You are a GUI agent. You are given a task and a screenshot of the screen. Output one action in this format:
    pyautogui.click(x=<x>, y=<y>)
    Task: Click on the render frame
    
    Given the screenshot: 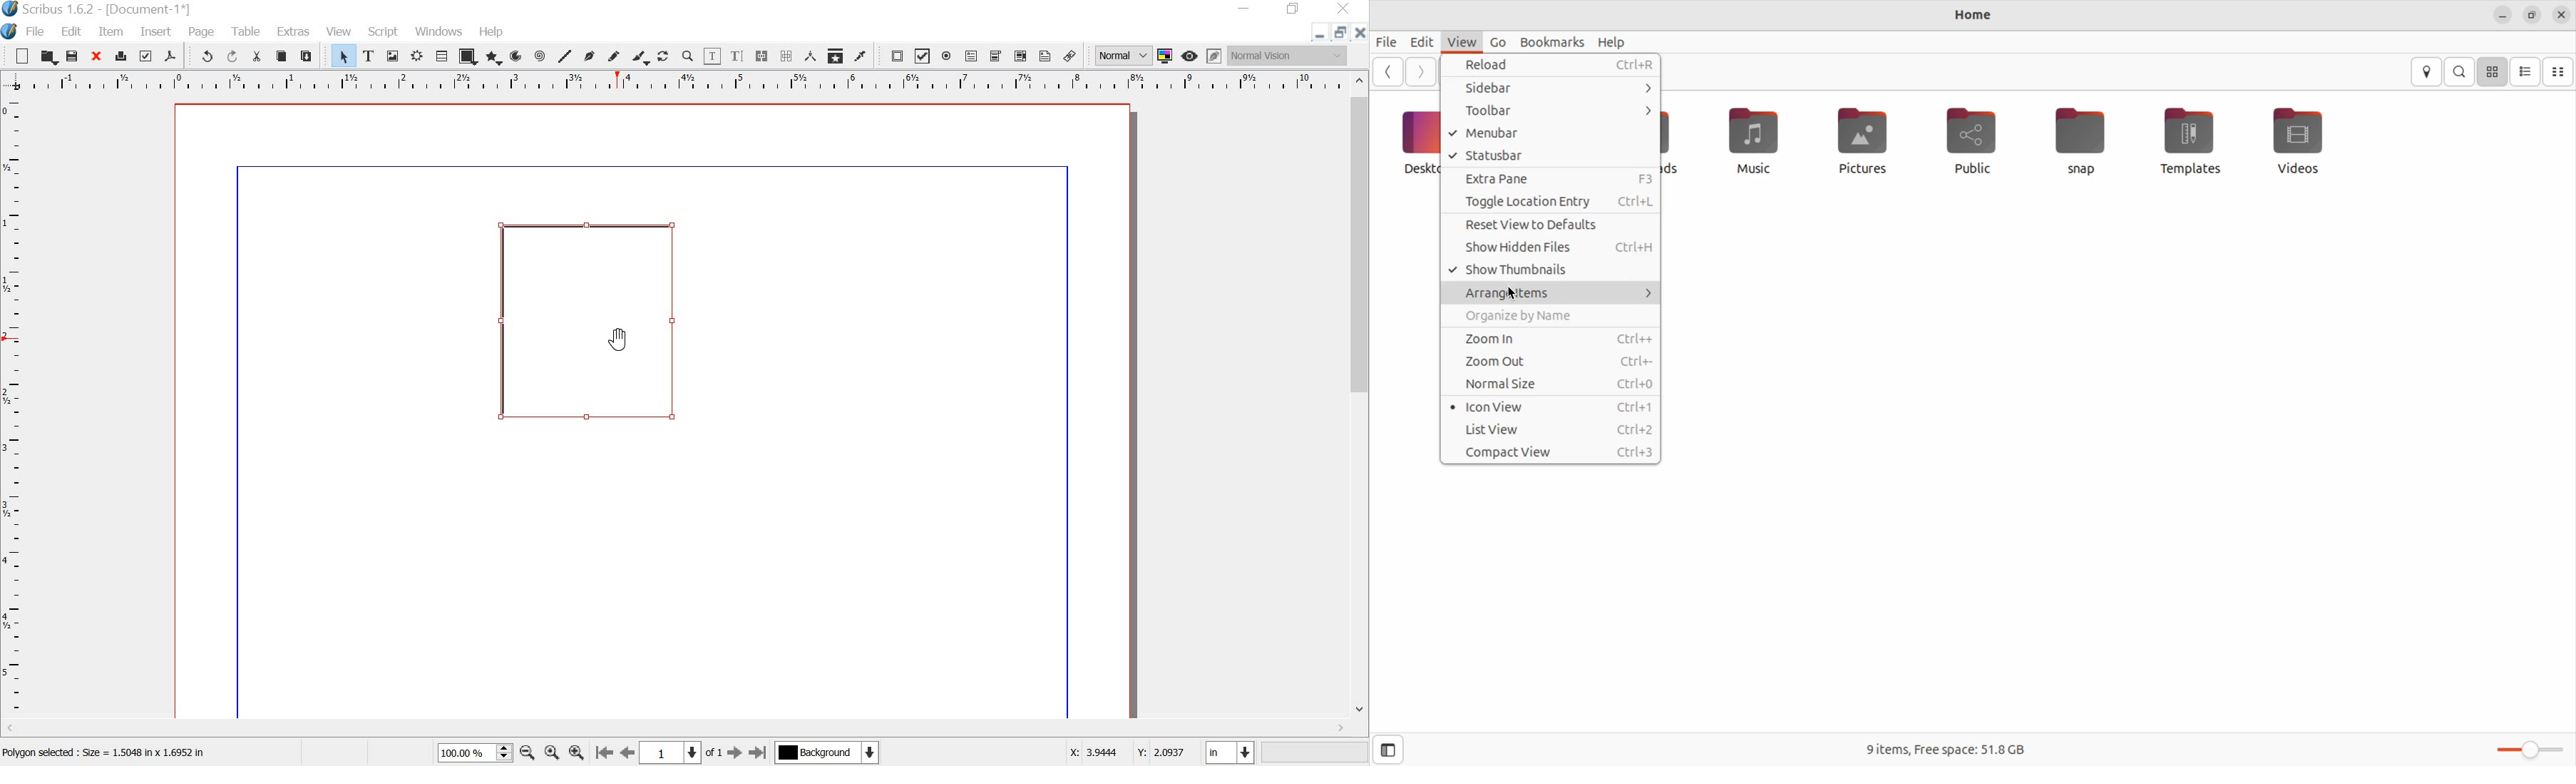 What is the action you would take?
    pyautogui.click(x=416, y=57)
    